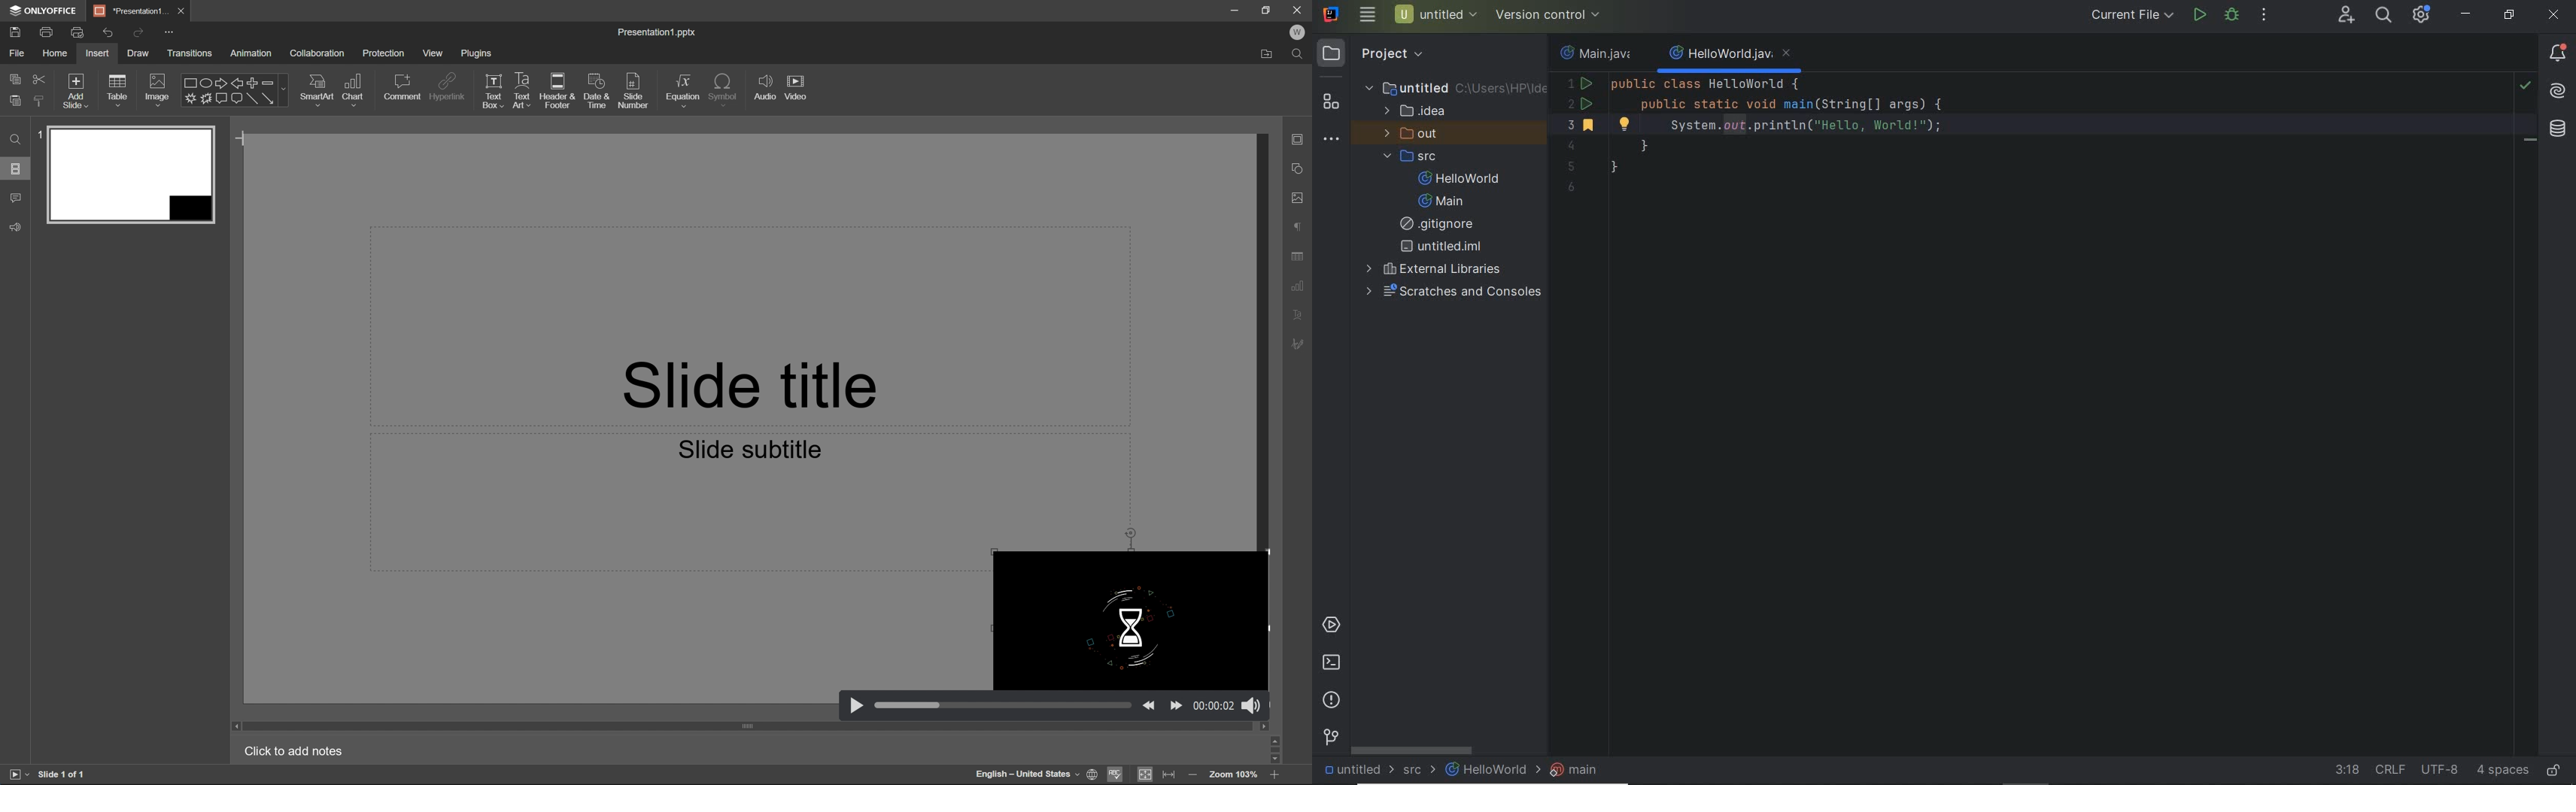 The height and width of the screenshot is (812, 2576). I want to click on Main java, so click(1599, 54).